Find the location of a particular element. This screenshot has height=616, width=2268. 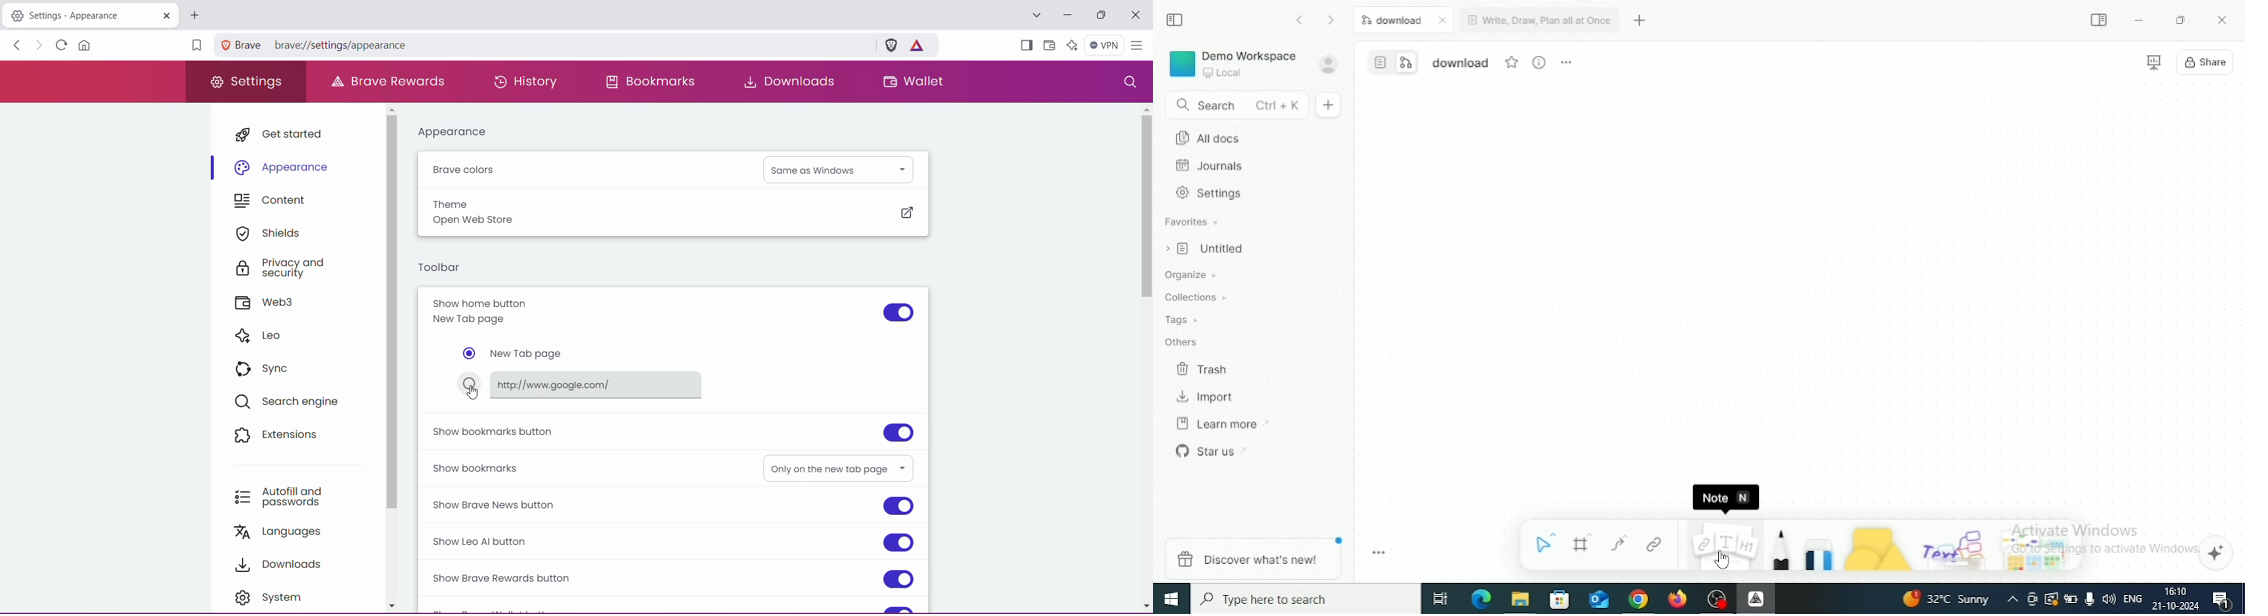

Tags is located at coordinates (1186, 321).